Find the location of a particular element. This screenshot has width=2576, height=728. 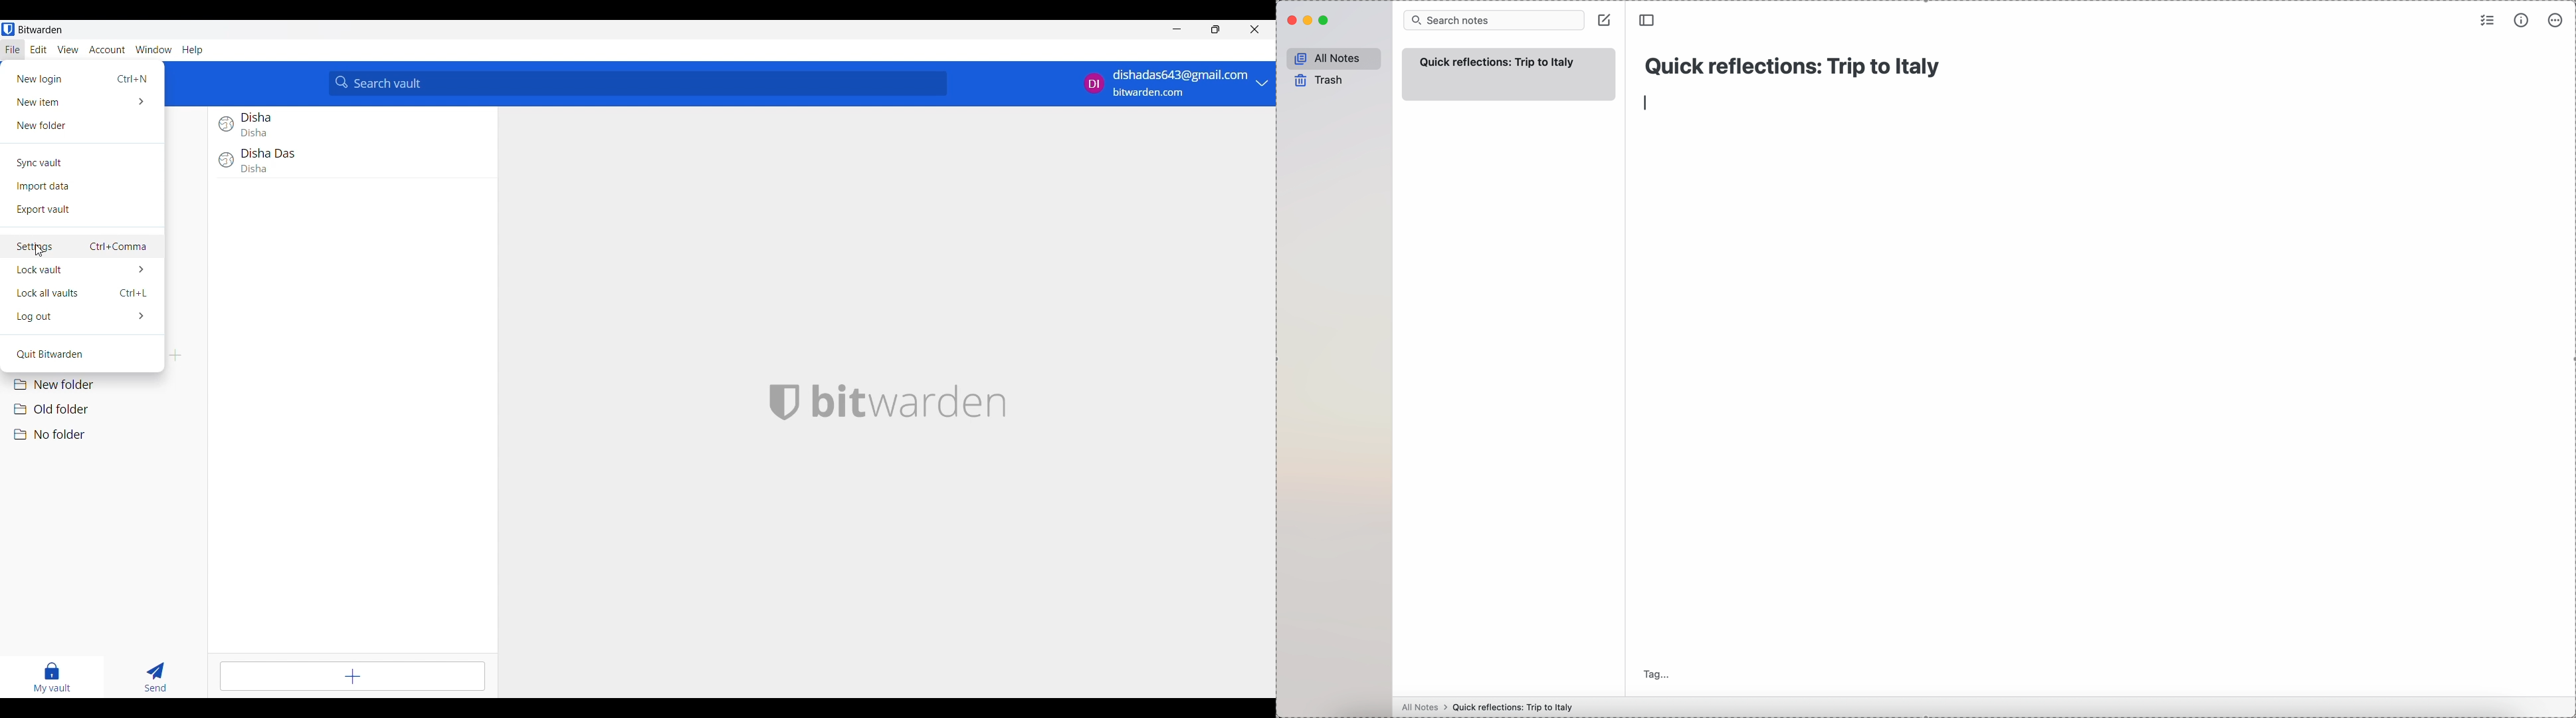

bitwarden logo is located at coordinates (781, 403).